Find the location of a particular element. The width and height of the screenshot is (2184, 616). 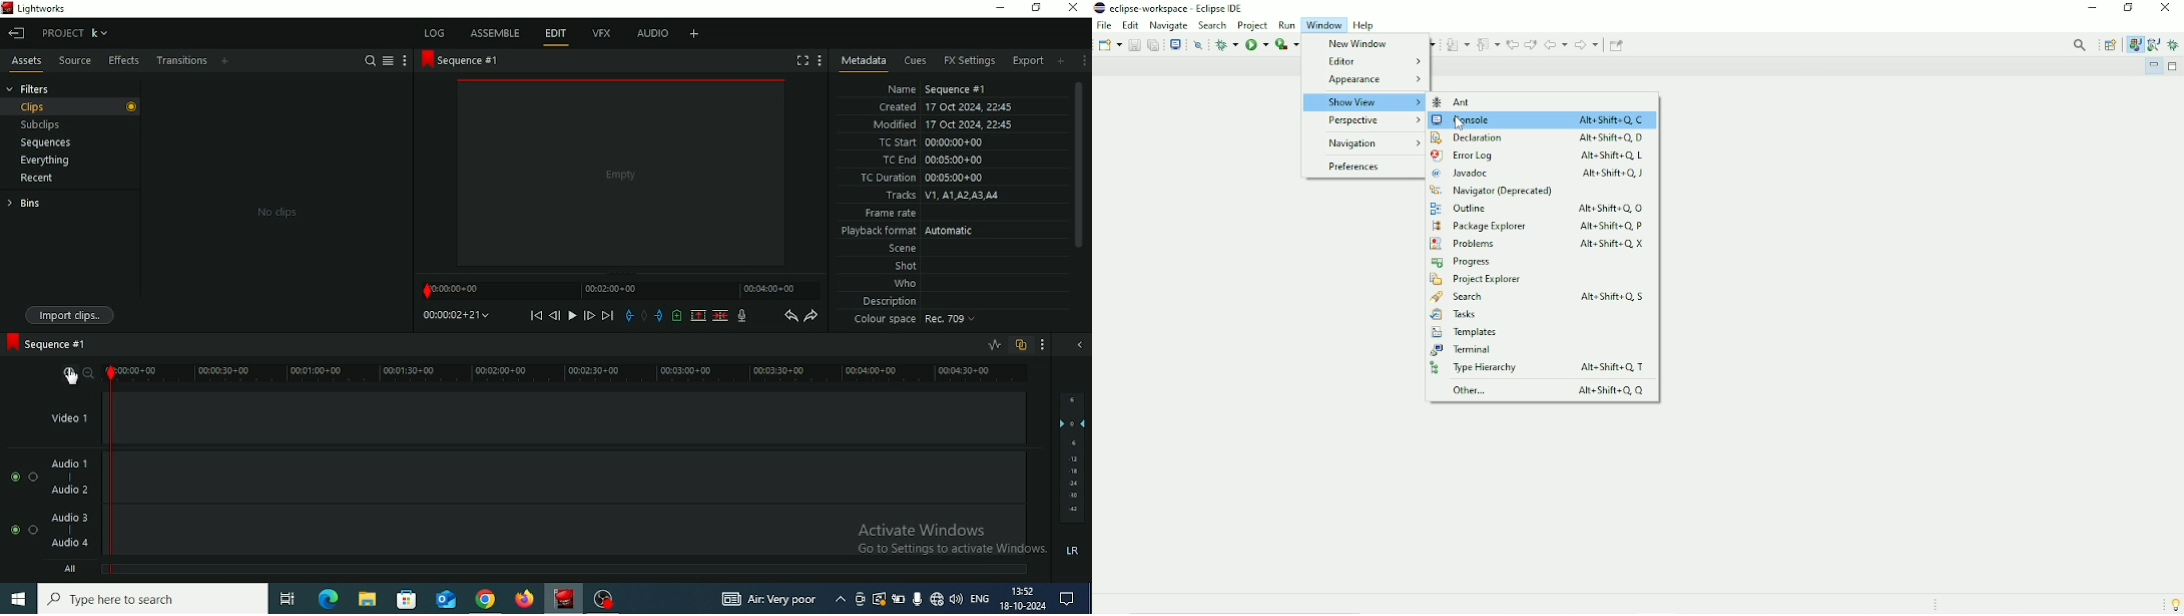

Exit the current project and return to the project browser is located at coordinates (18, 34).